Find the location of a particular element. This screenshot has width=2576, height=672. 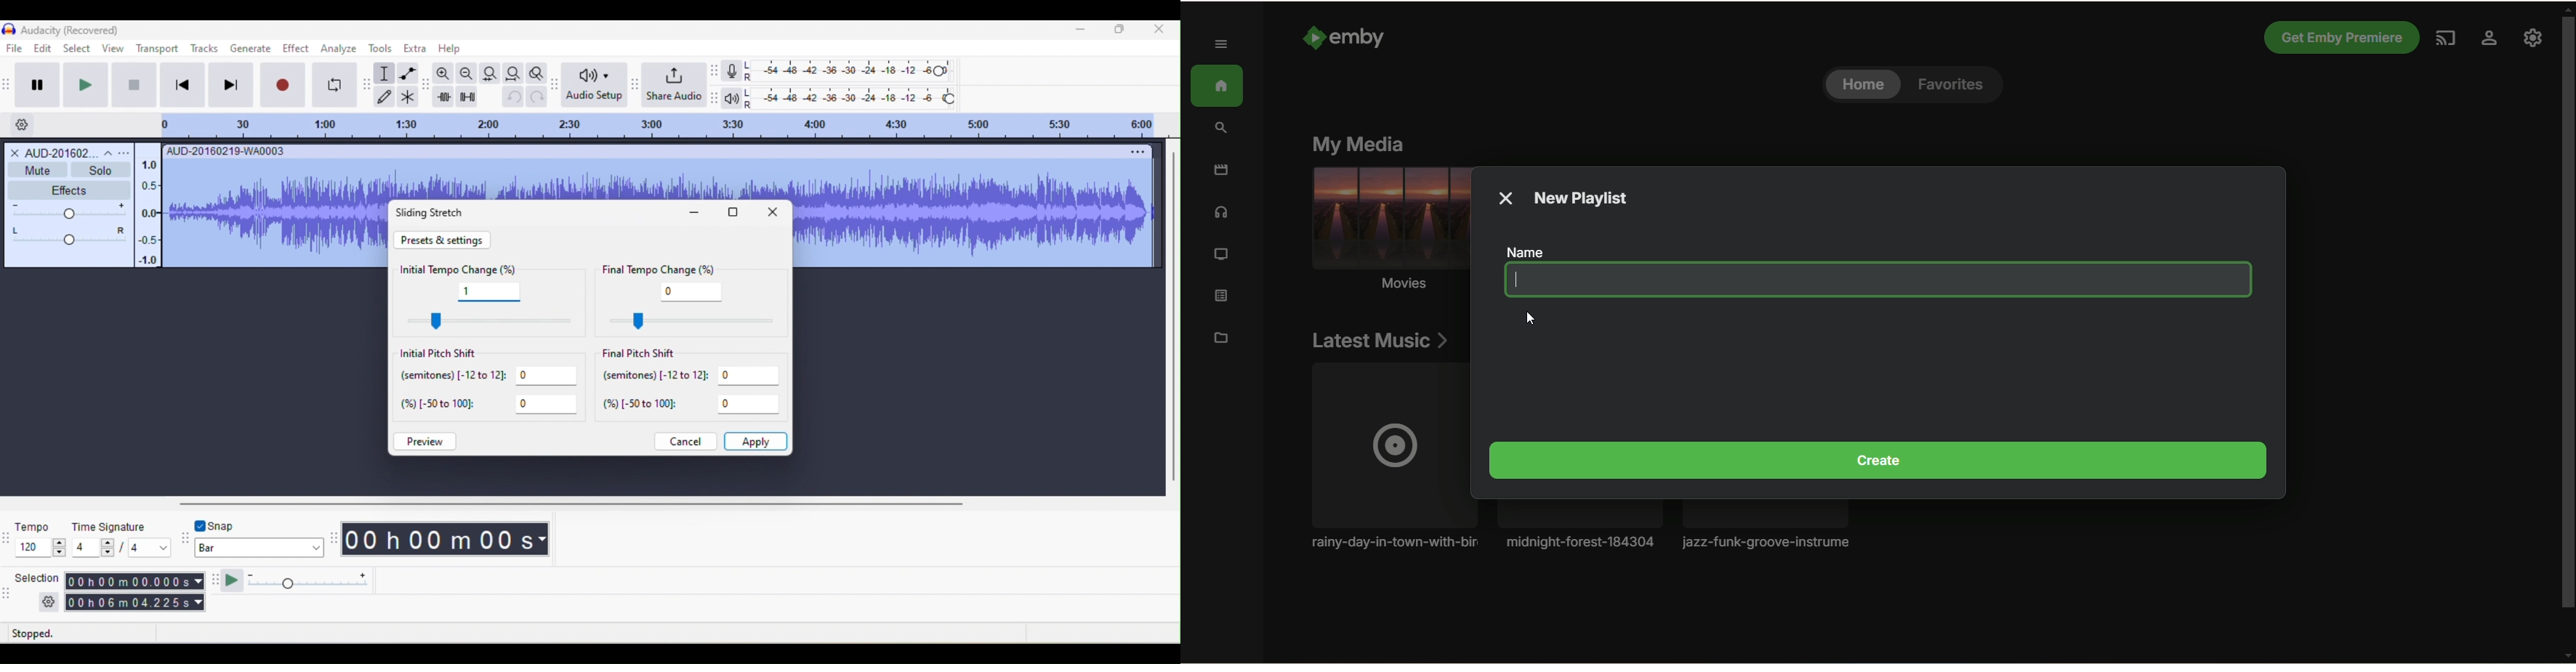

skip to end is located at coordinates (233, 87).